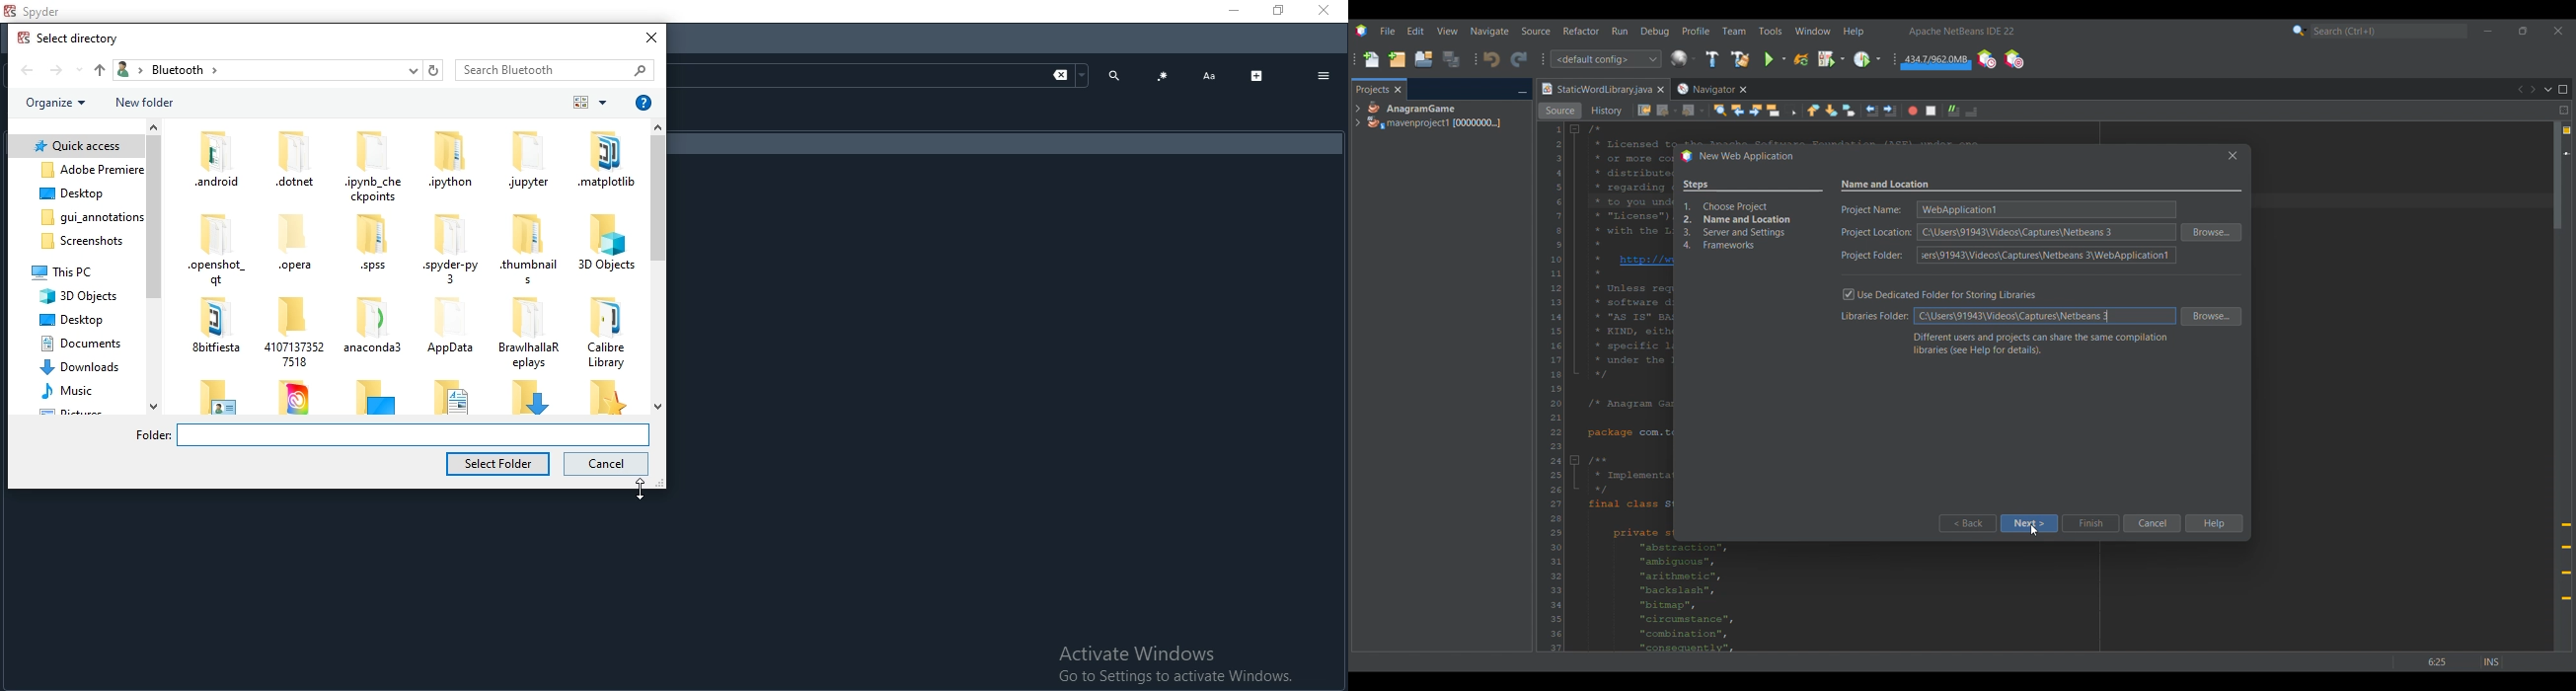  Describe the element at coordinates (214, 329) in the screenshot. I see `folder` at that location.